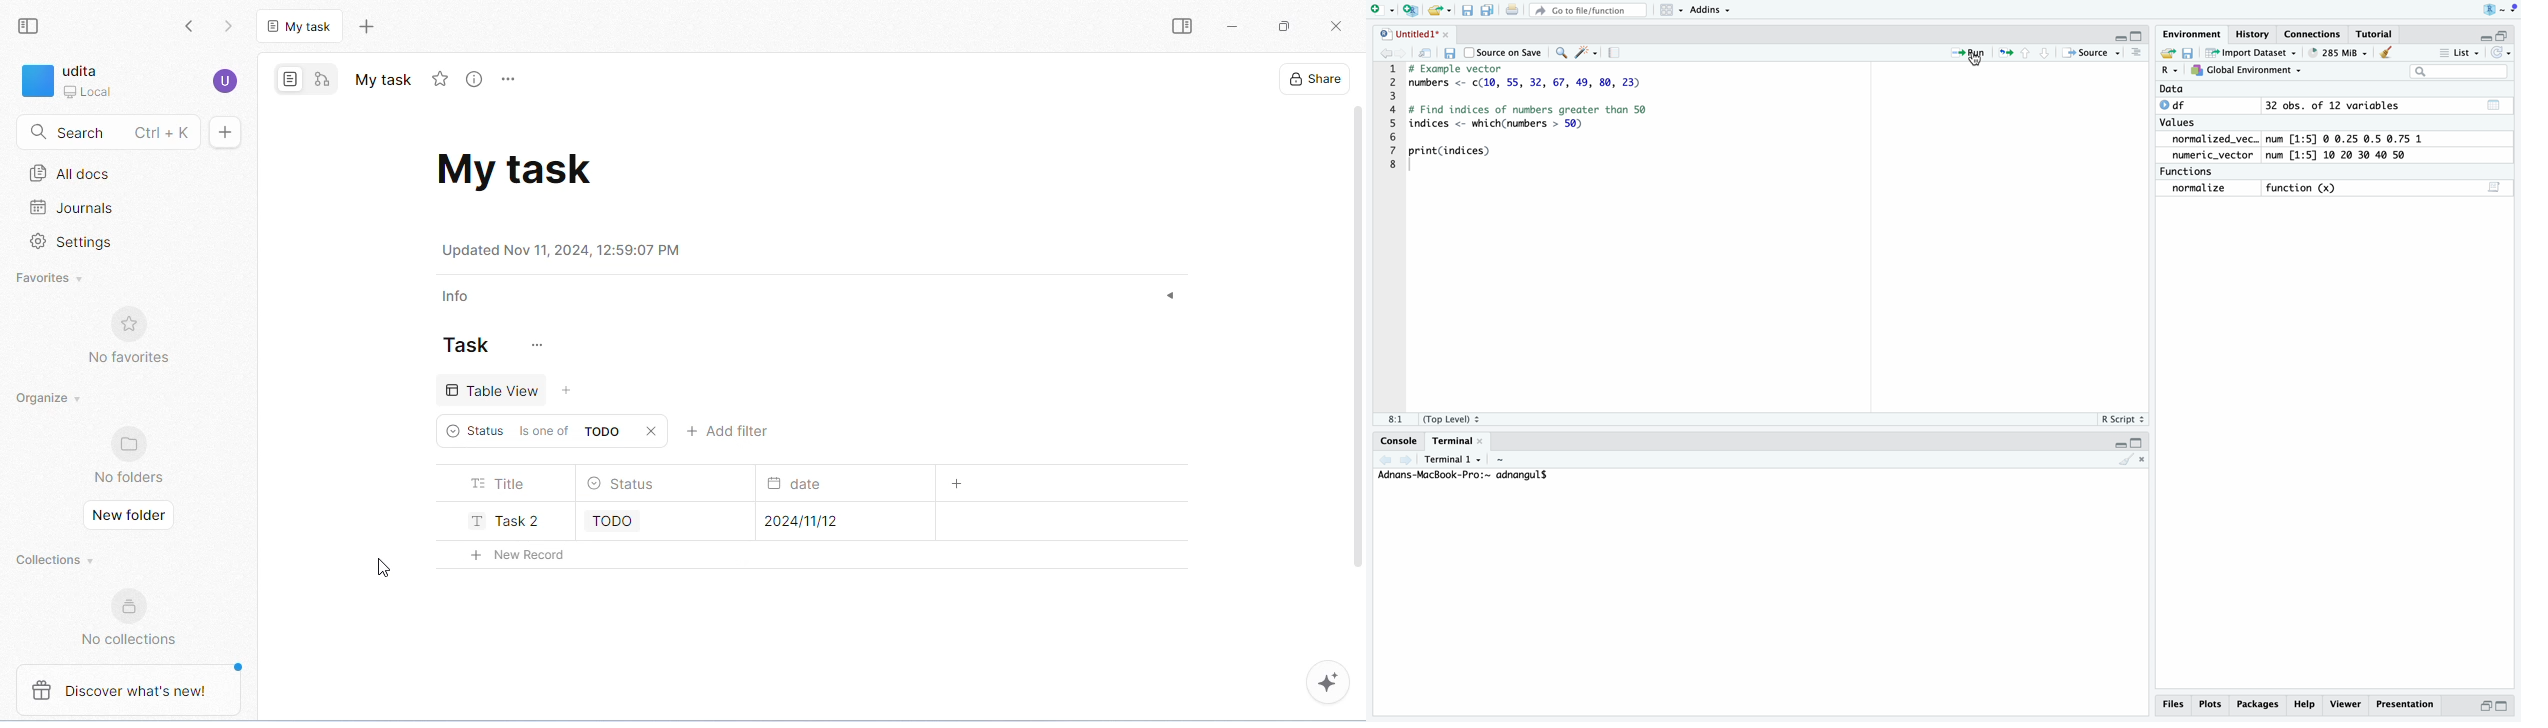 Image resolution: width=2548 pixels, height=728 pixels. I want to click on new file, so click(1380, 10).